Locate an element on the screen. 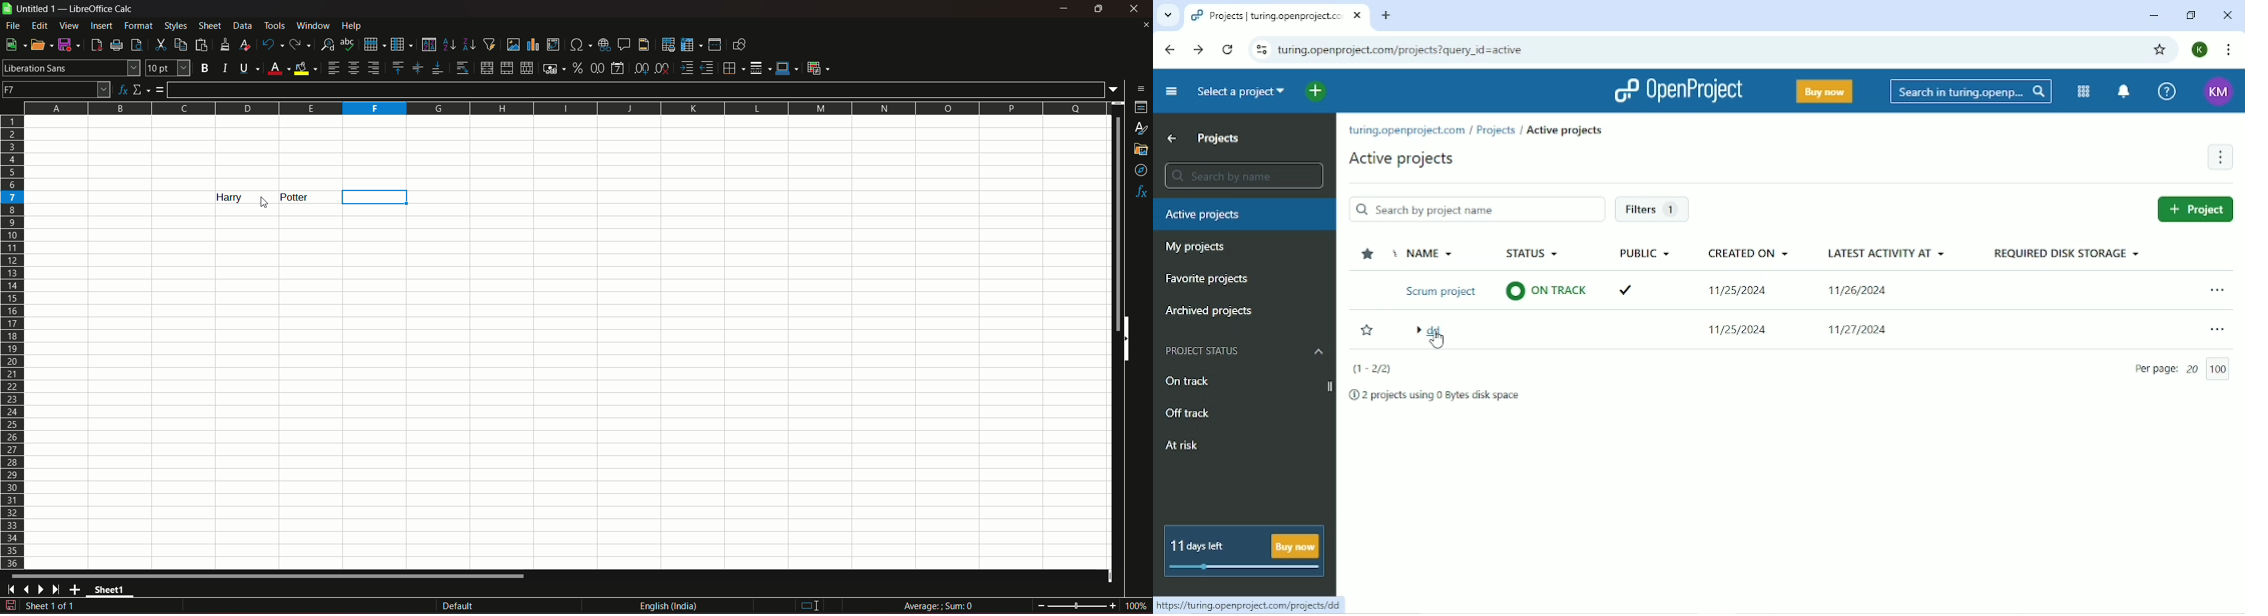 This screenshot has width=2268, height=616. sidebar settings is located at coordinates (1142, 88).